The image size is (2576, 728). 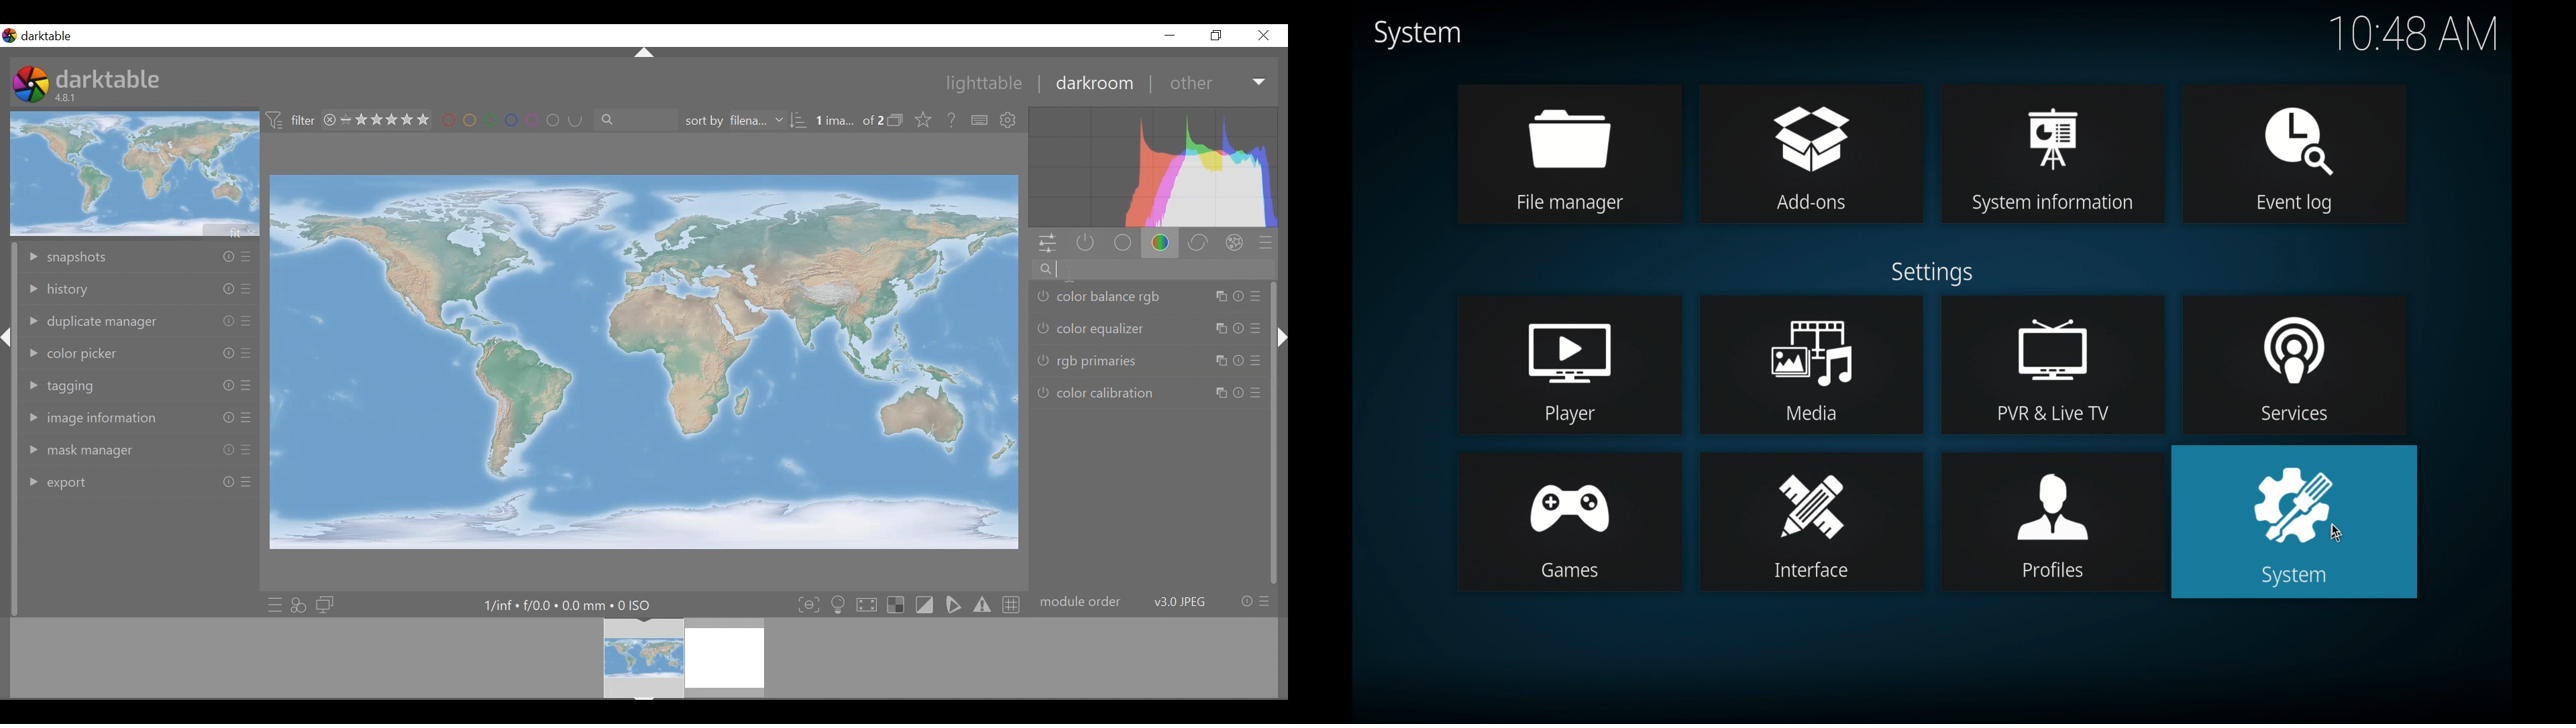 I want to click on filmstrip, so click(x=643, y=658).